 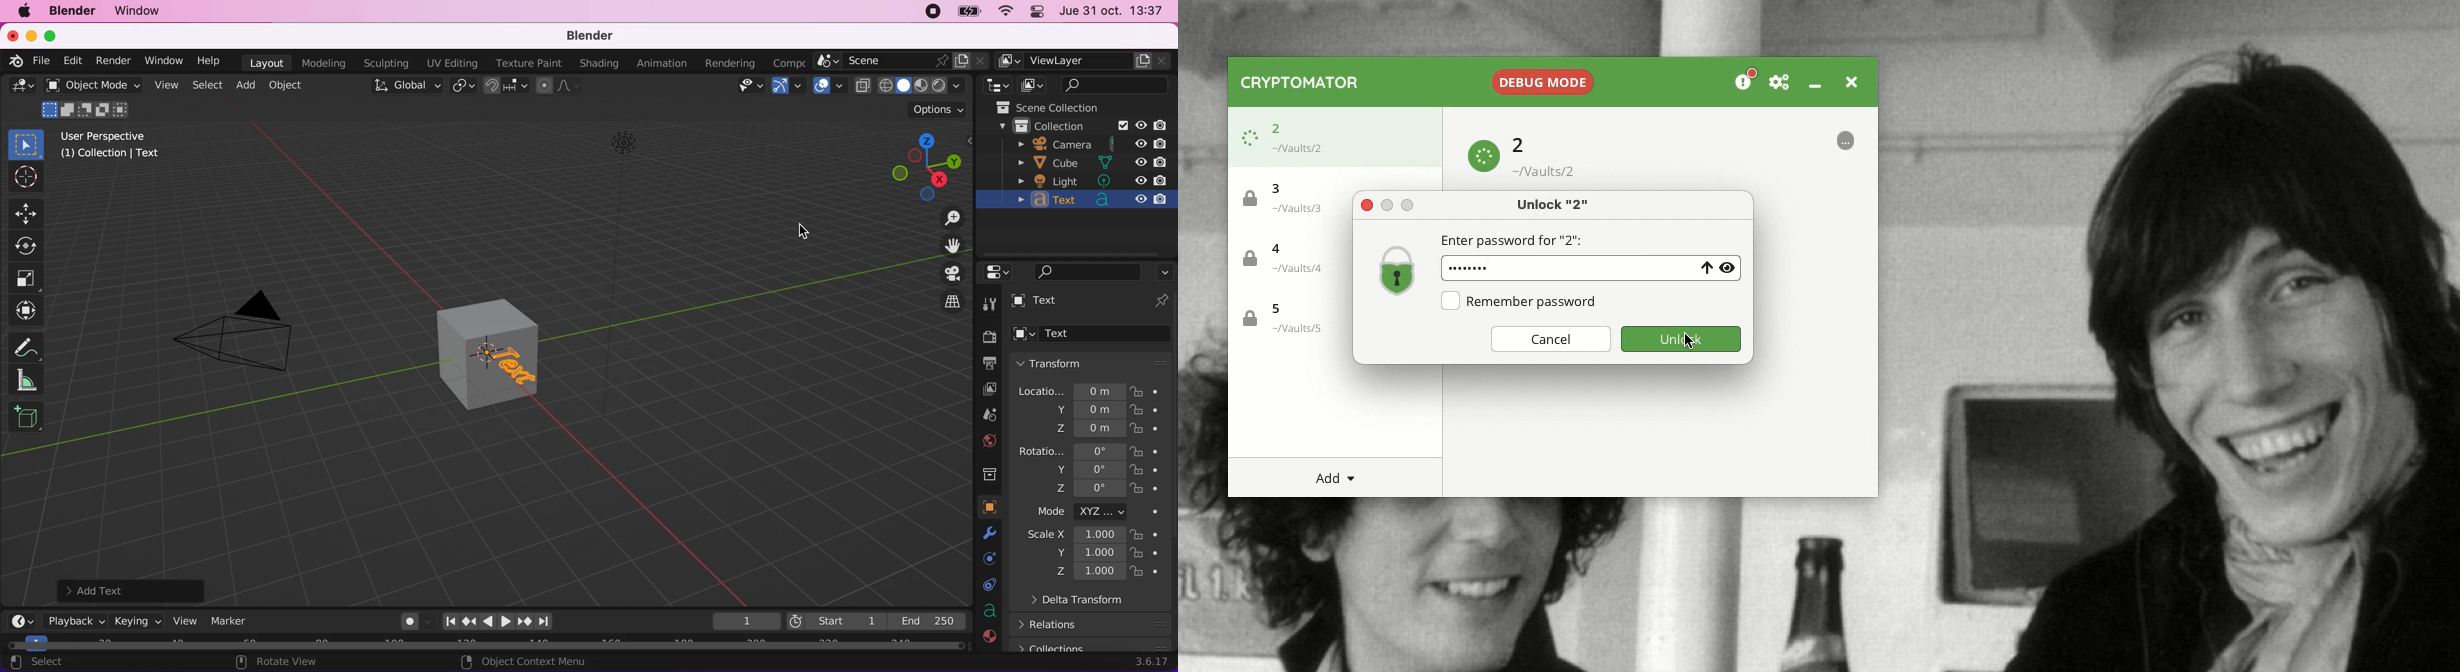 I want to click on shading, so click(x=597, y=62).